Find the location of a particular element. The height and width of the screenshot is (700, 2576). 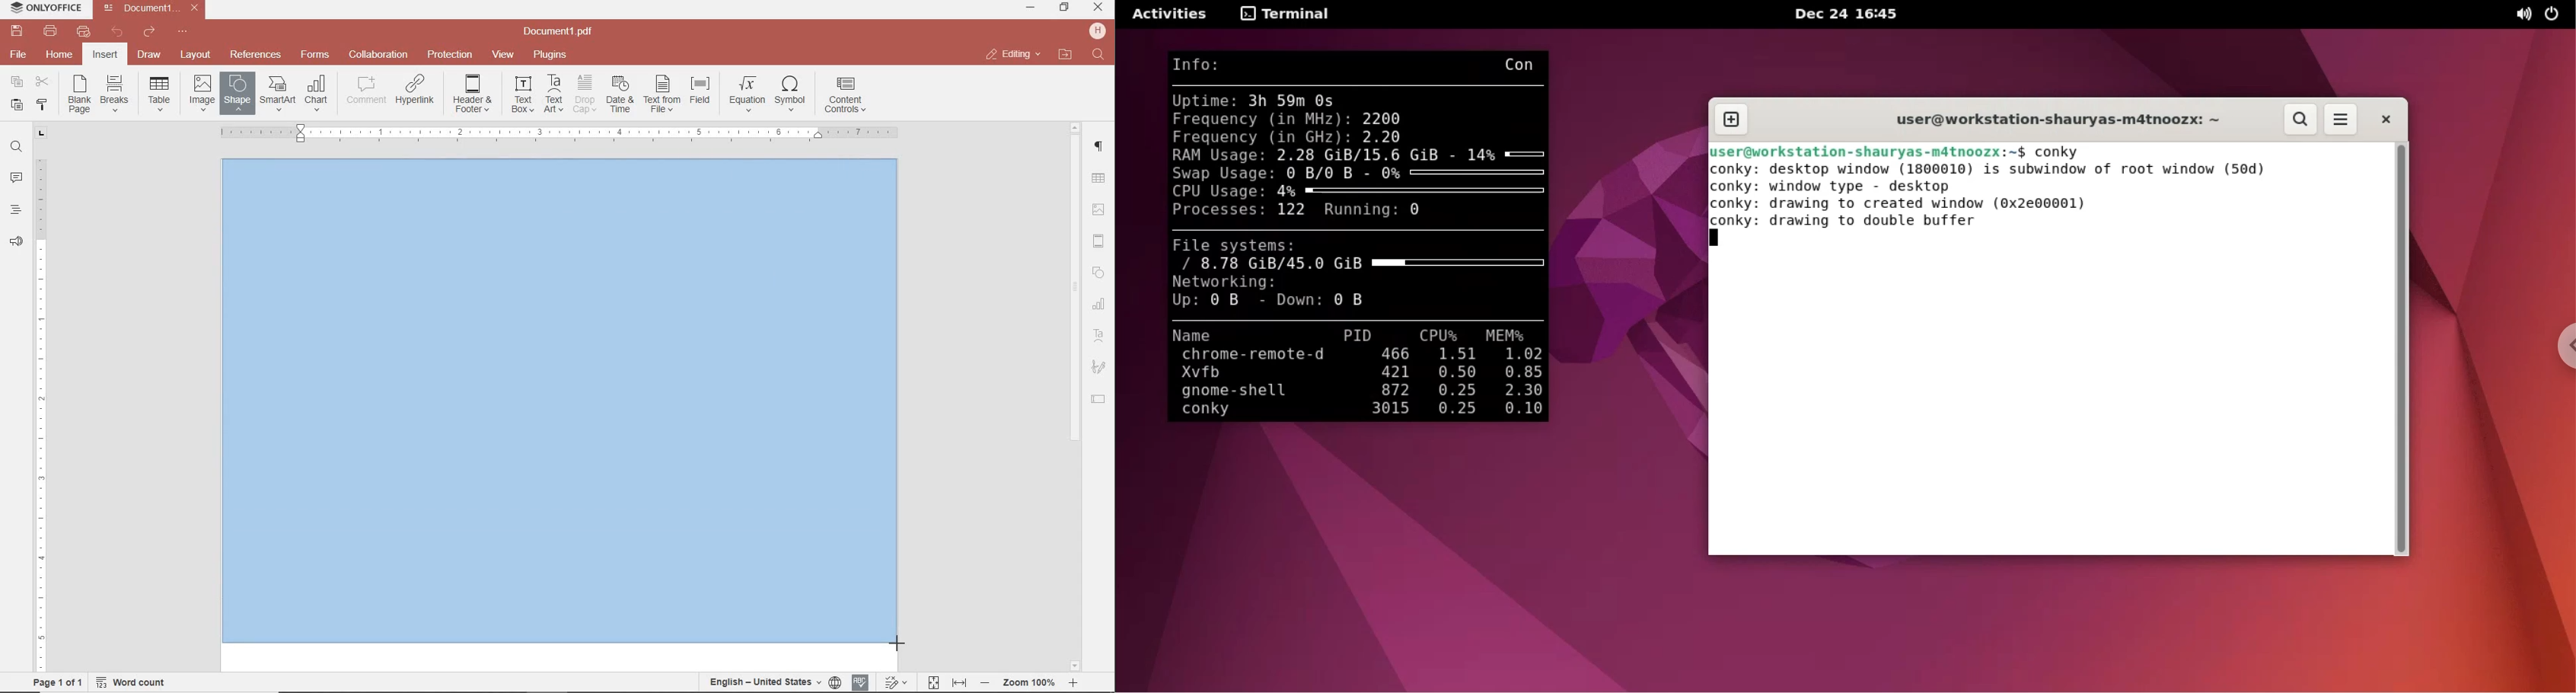

 is located at coordinates (558, 133).